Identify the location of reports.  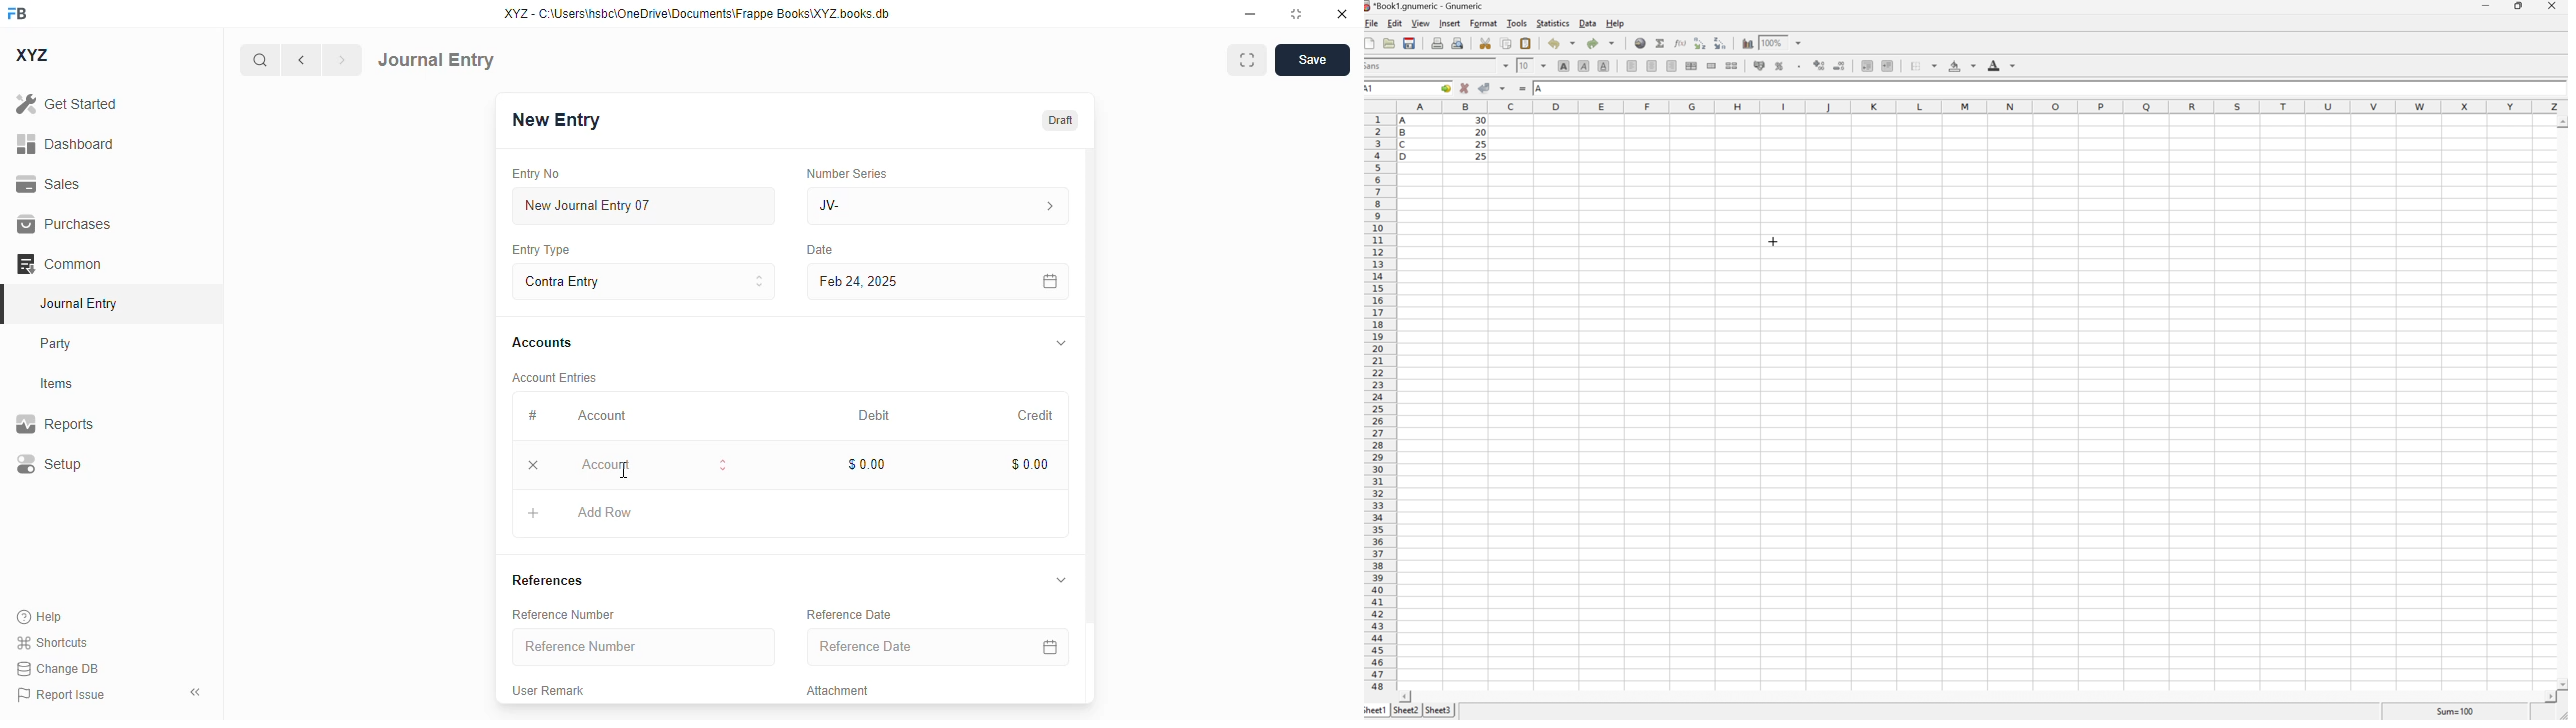
(55, 423).